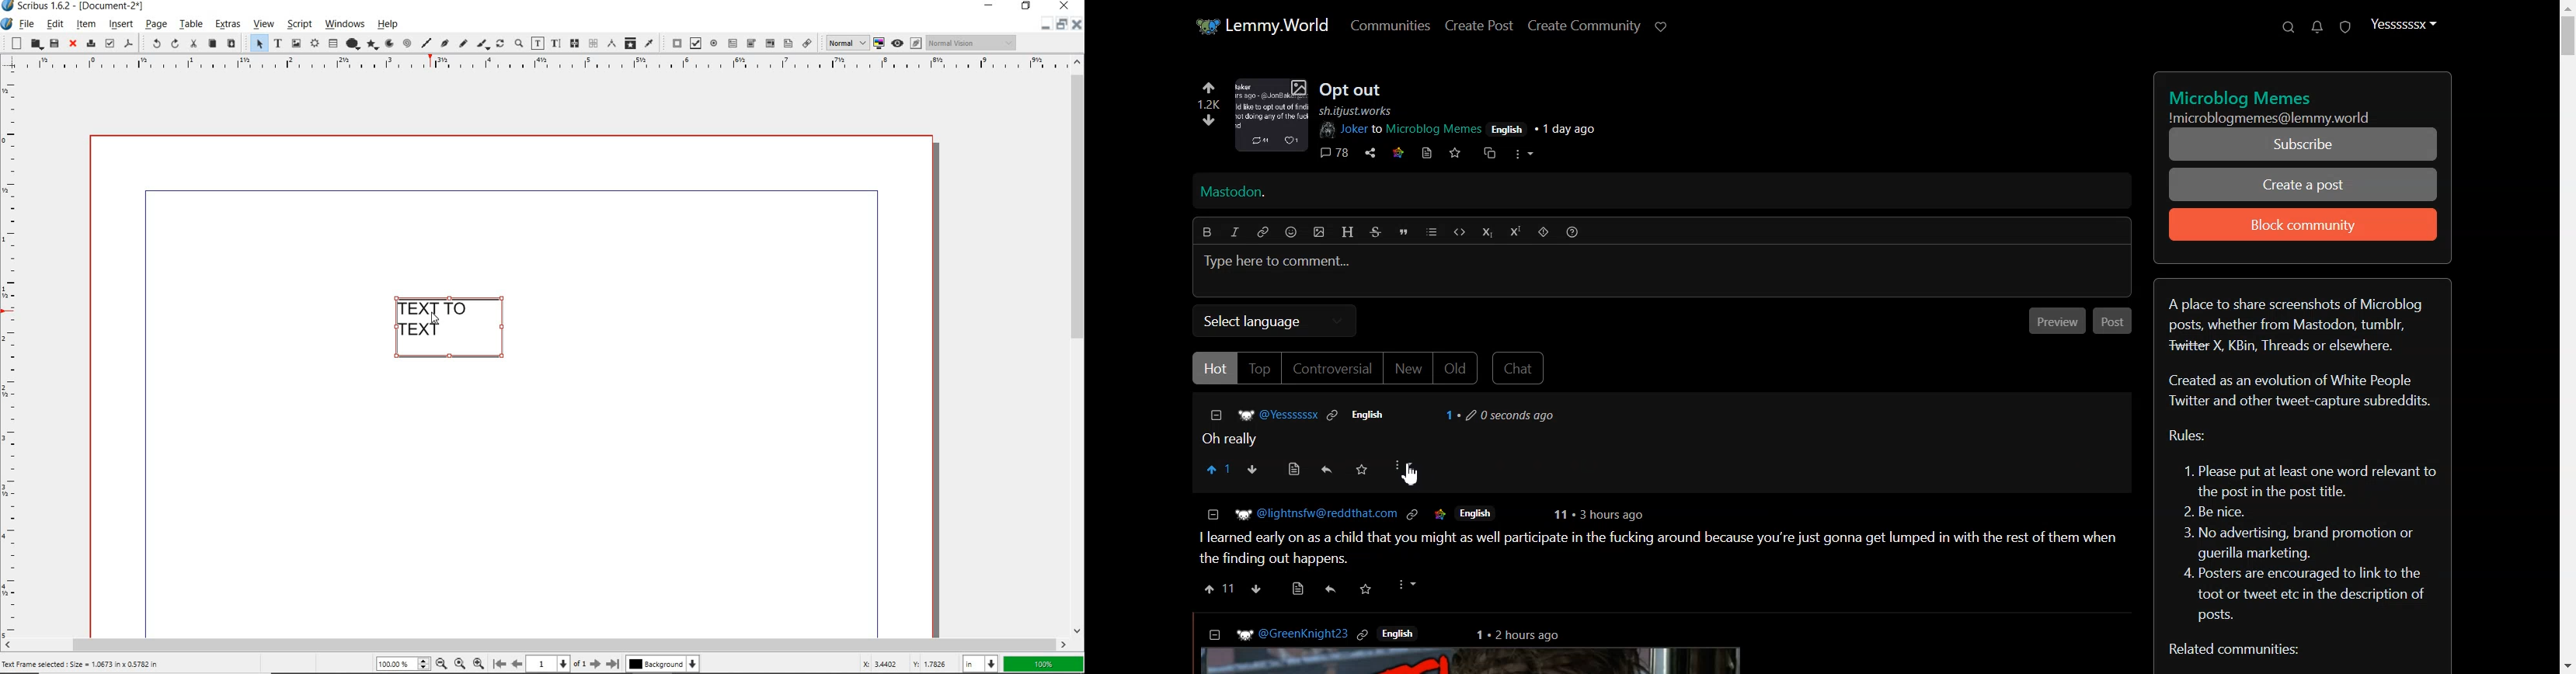  What do you see at coordinates (2304, 468) in the screenshot?
I see `Text` at bounding box center [2304, 468].